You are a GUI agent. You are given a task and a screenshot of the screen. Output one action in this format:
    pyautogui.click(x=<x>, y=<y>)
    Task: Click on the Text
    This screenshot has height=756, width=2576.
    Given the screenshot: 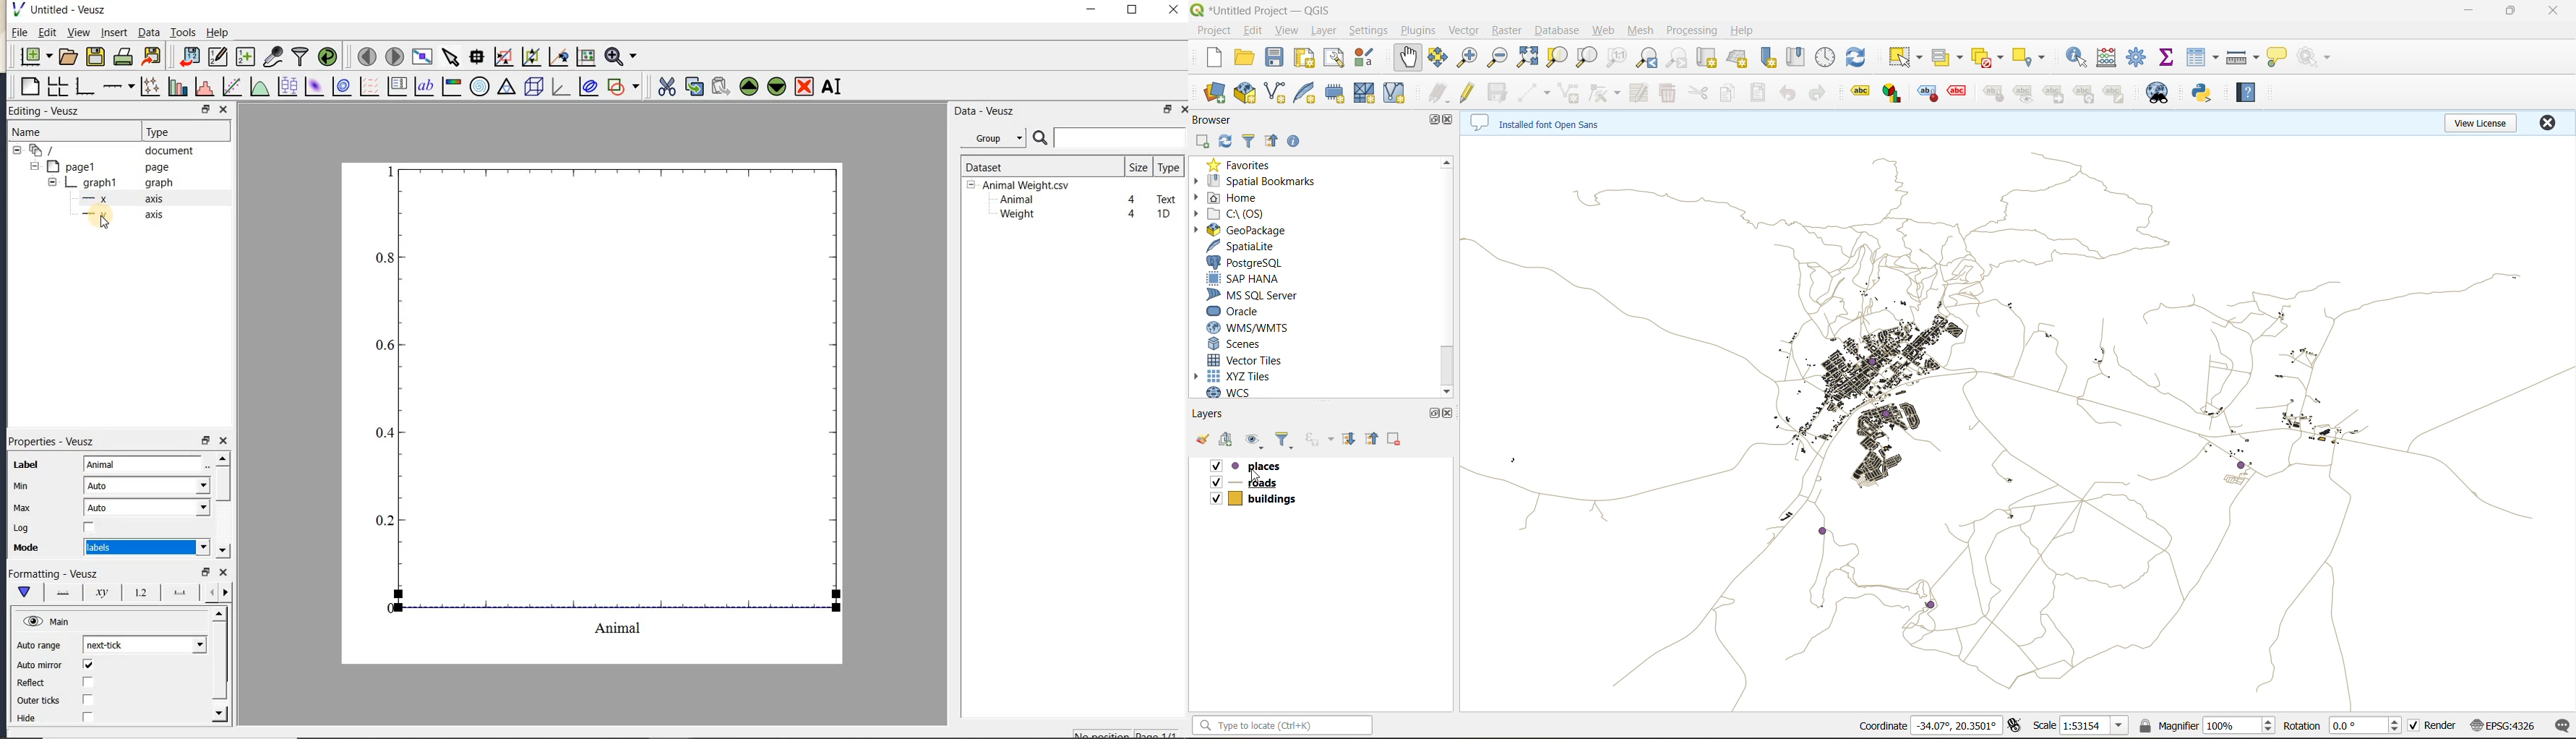 What is the action you would take?
    pyautogui.click(x=1167, y=197)
    